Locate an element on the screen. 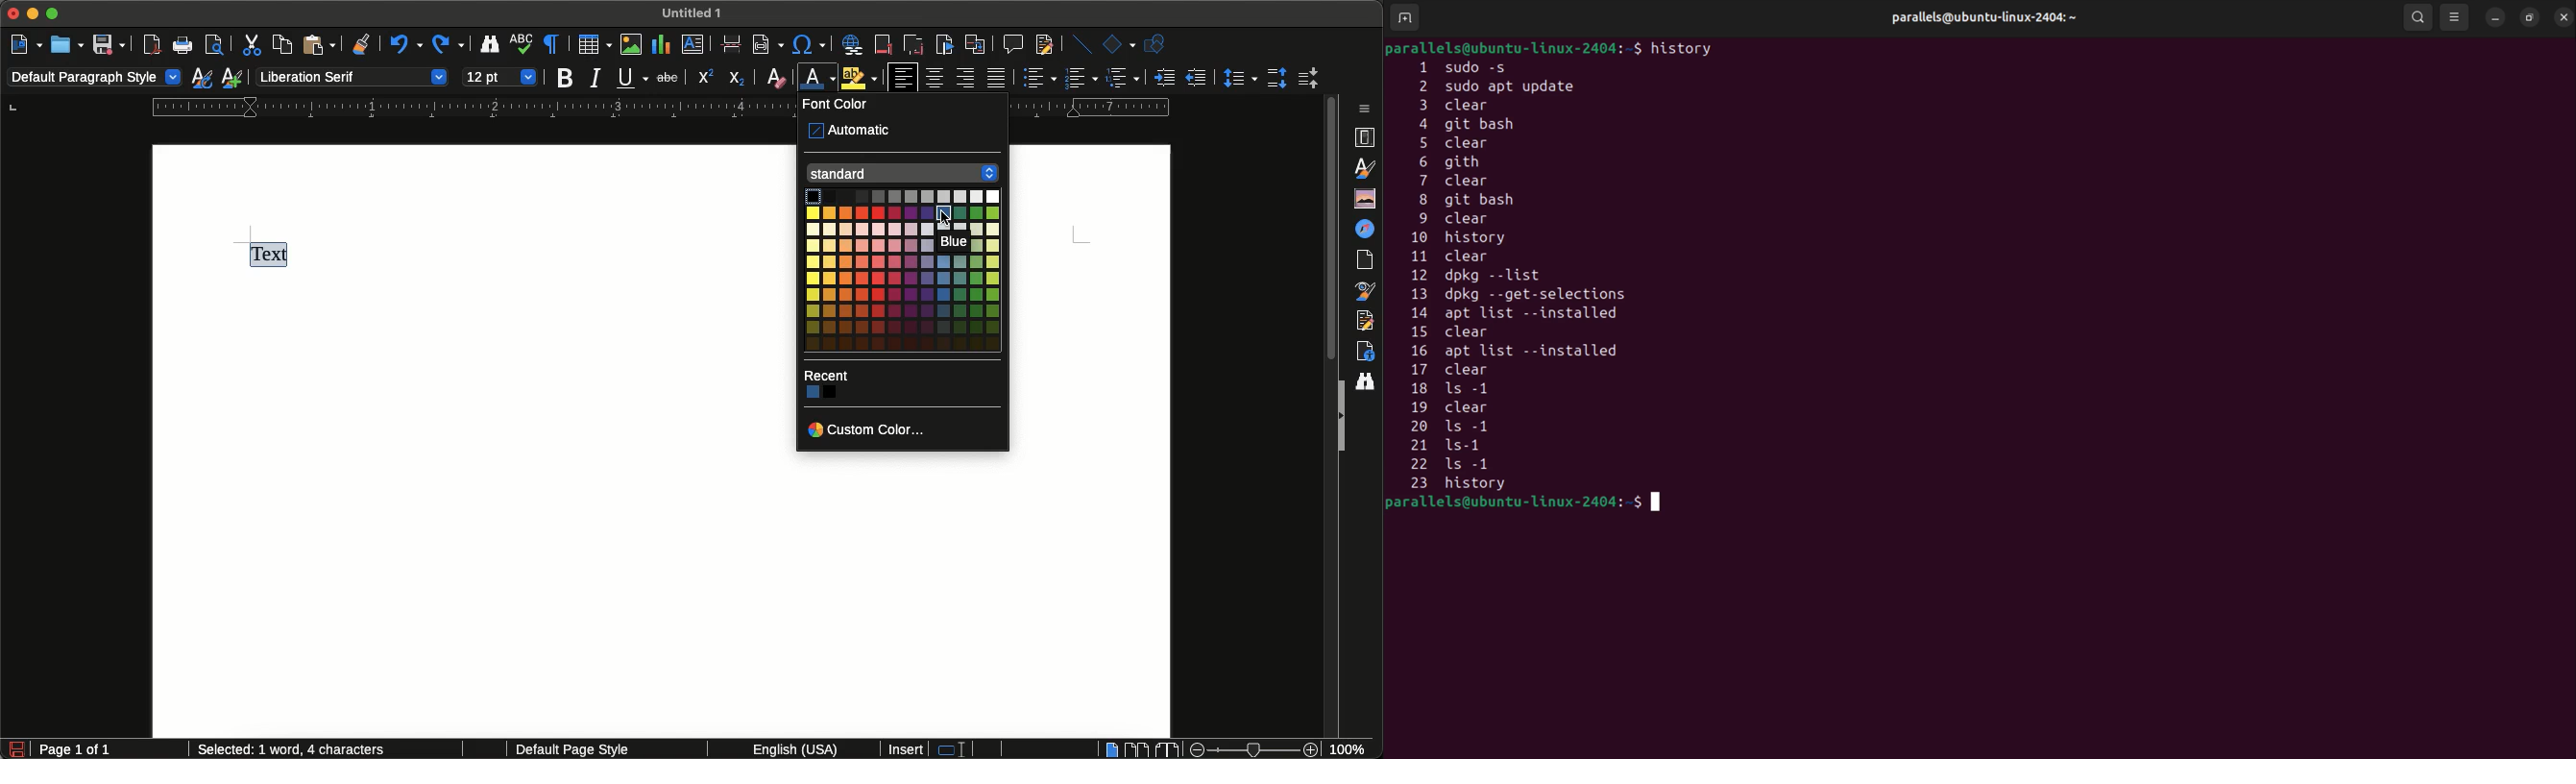 This screenshot has width=2576, height=784. Basic shapes is located at coordinates (1120, 43).